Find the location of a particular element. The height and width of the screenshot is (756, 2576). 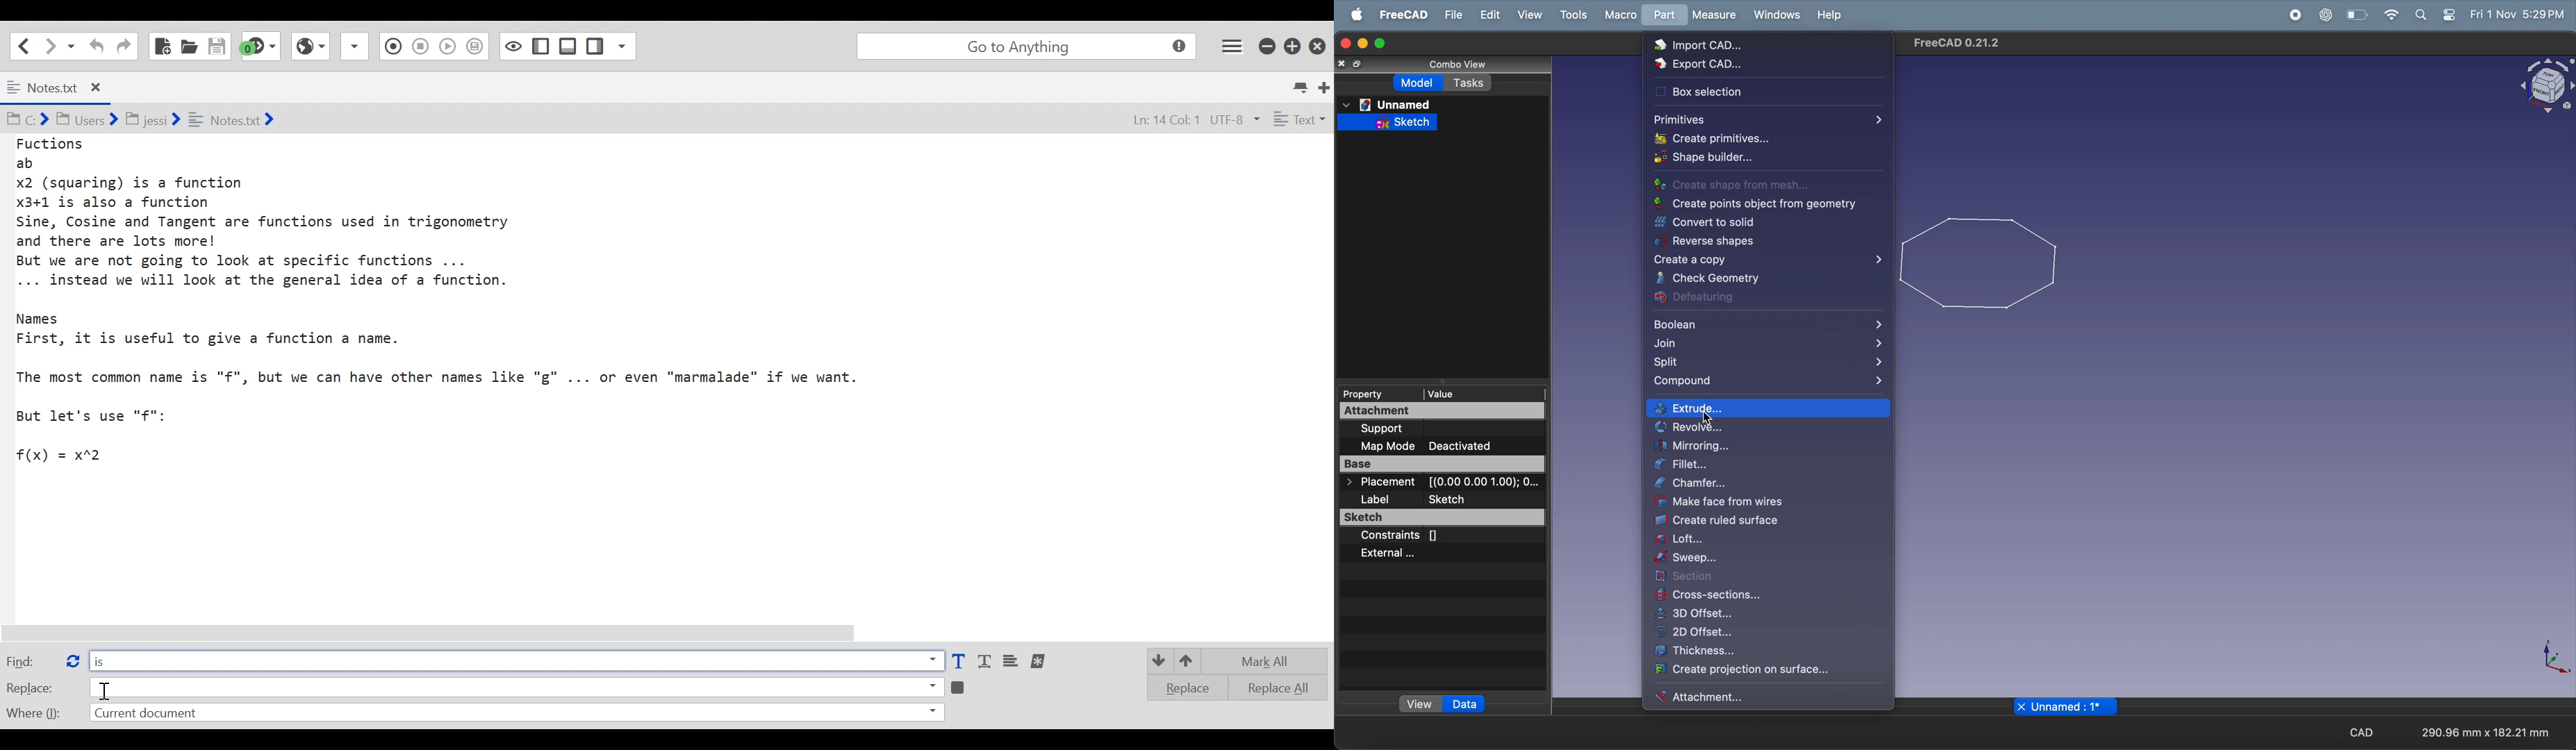

New Tab is located at coordinates (1325, 86).